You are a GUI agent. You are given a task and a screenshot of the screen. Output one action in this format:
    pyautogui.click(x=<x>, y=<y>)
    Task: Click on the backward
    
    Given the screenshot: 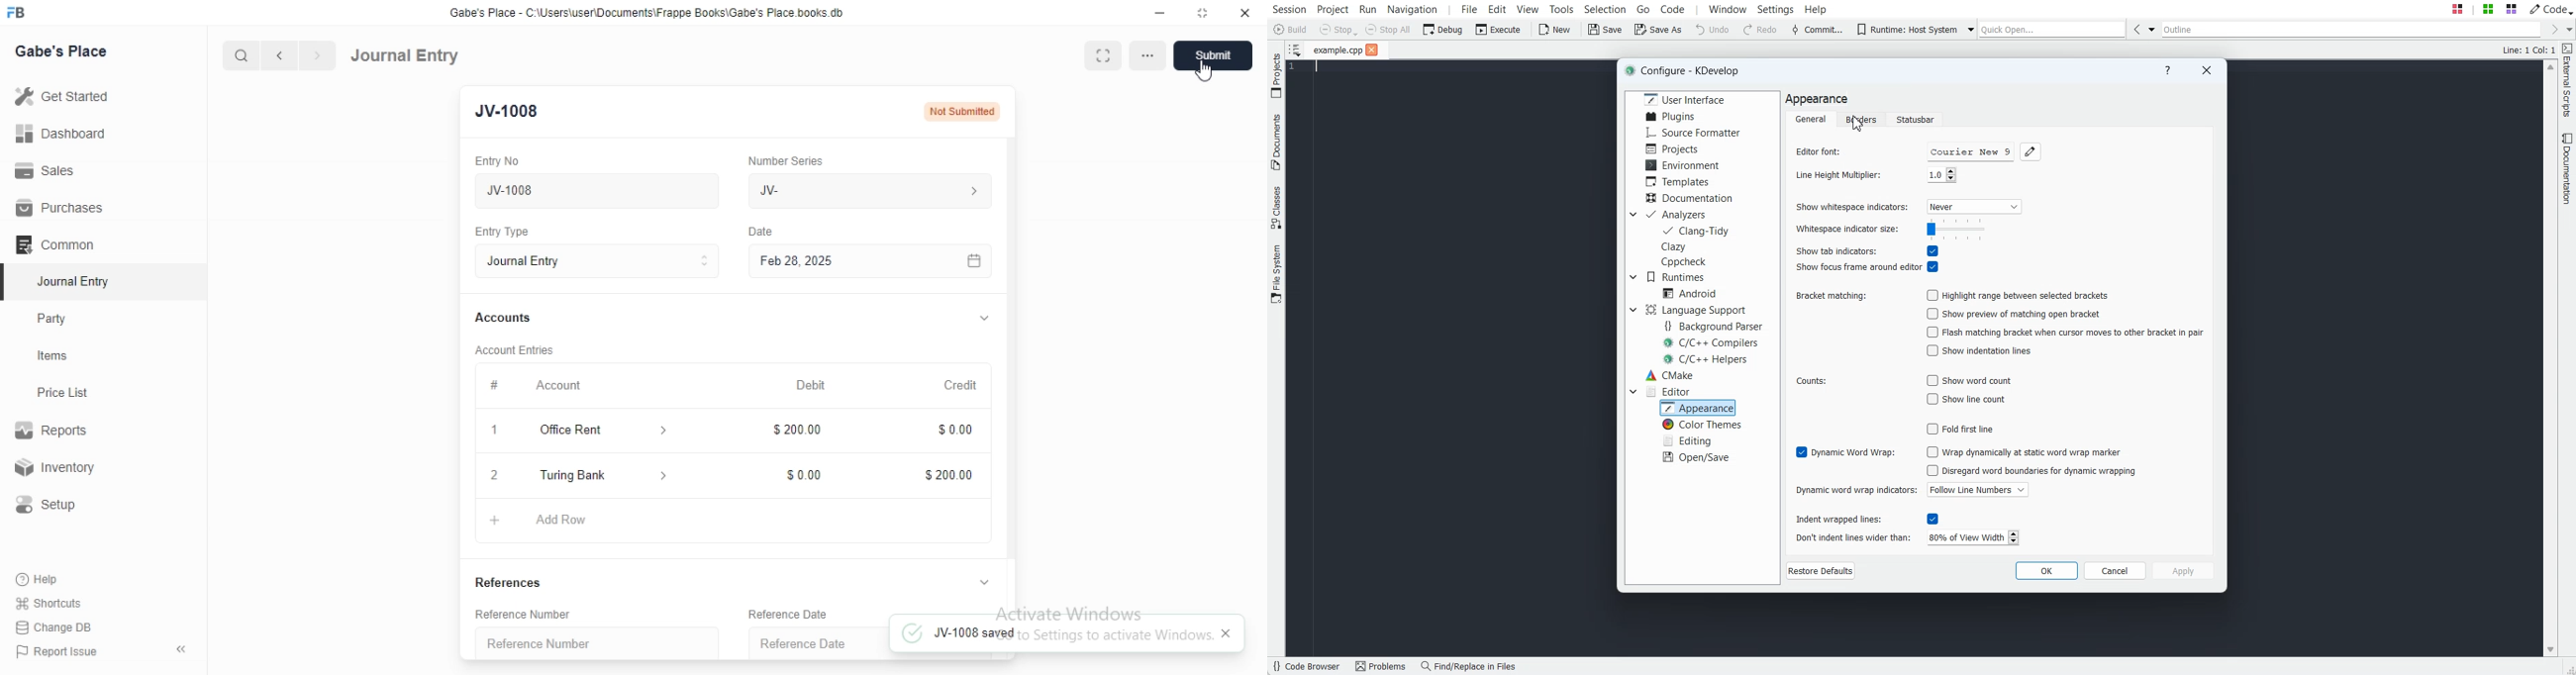 What is the action you would take?
    pyautogui.click(x=278, y=56)
    